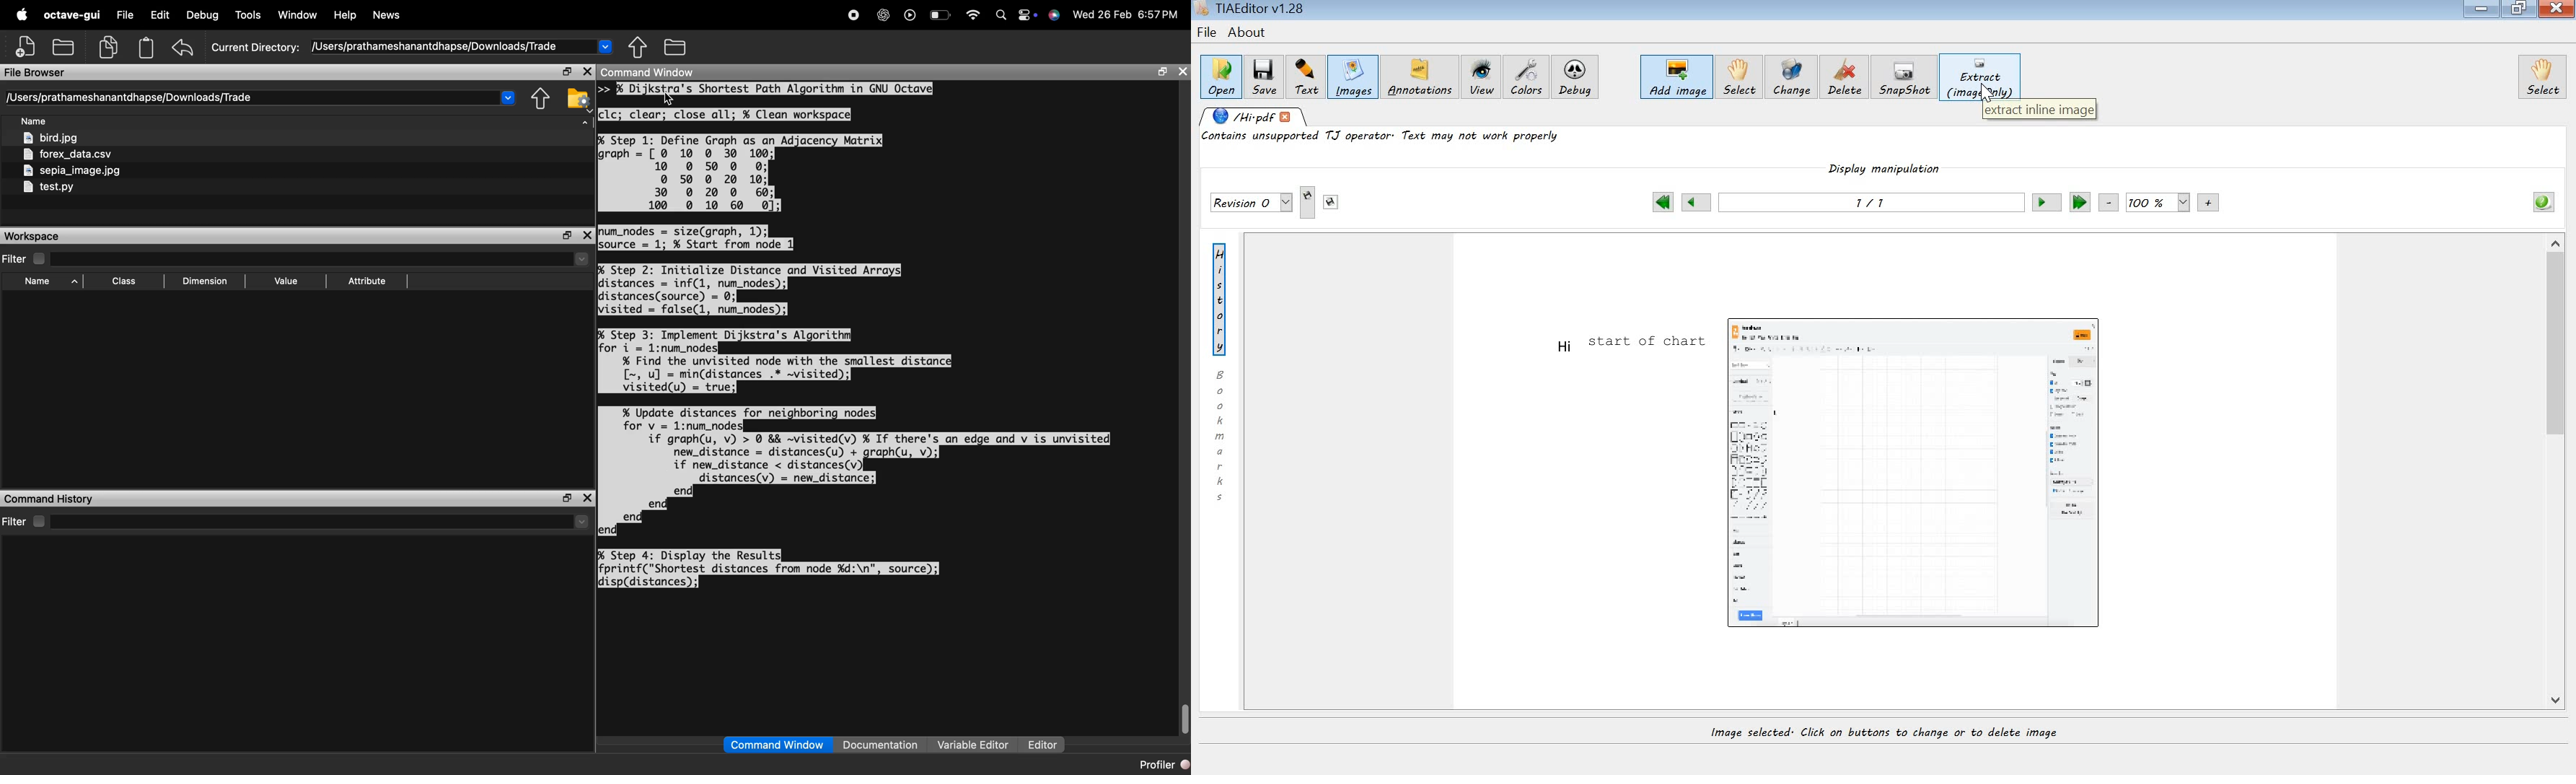  I want to click on file, so click(124, 15).